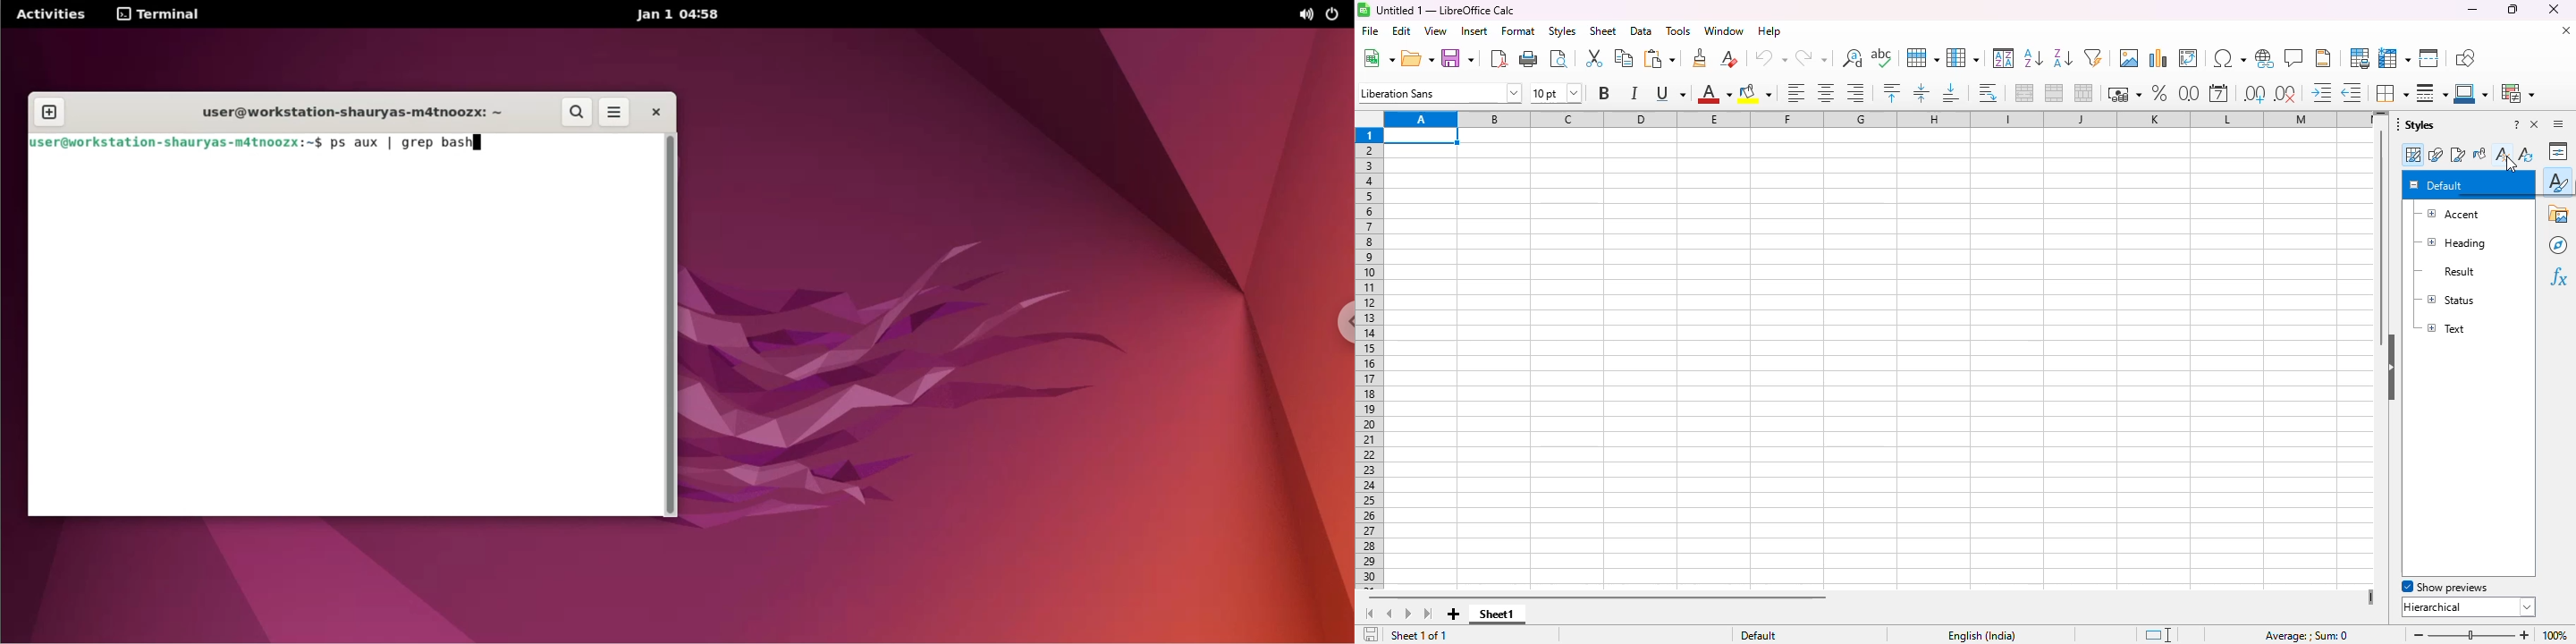  Describe the element at coordinates (1435, 31) in the screenshot. I see `view` at that location.